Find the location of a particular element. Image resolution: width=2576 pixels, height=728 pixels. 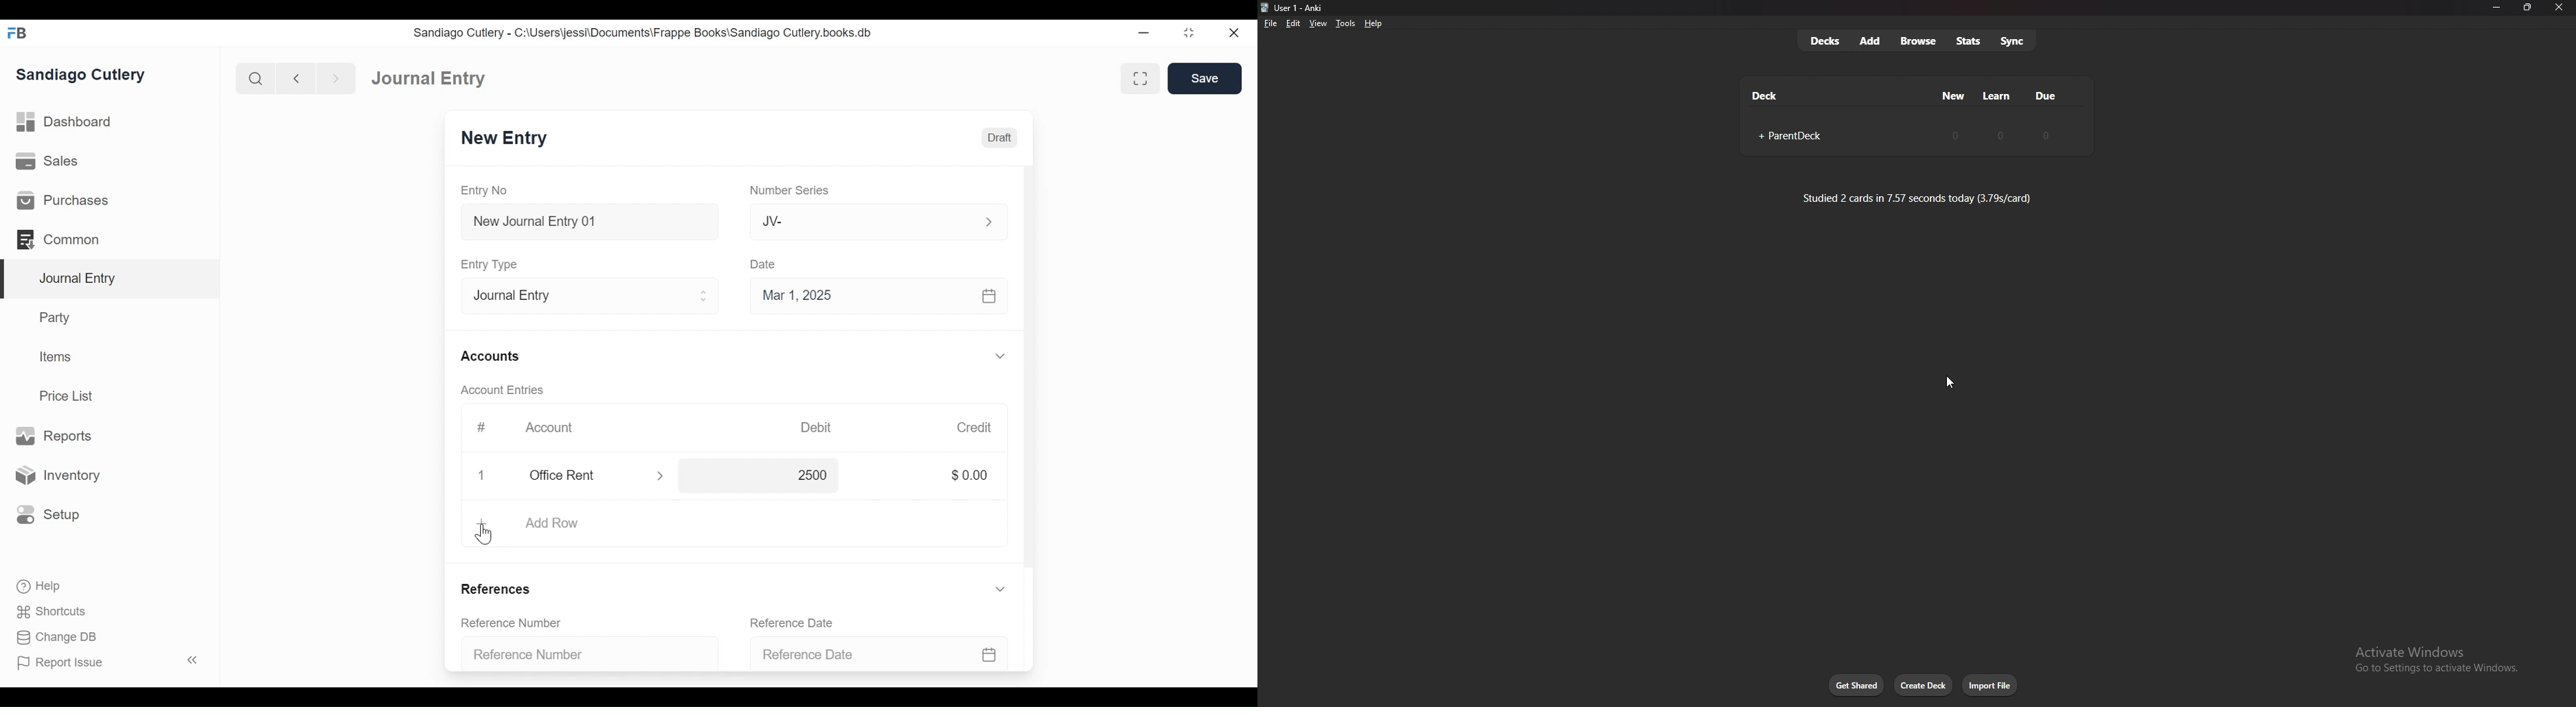

next is located at coordinates (331, 77).